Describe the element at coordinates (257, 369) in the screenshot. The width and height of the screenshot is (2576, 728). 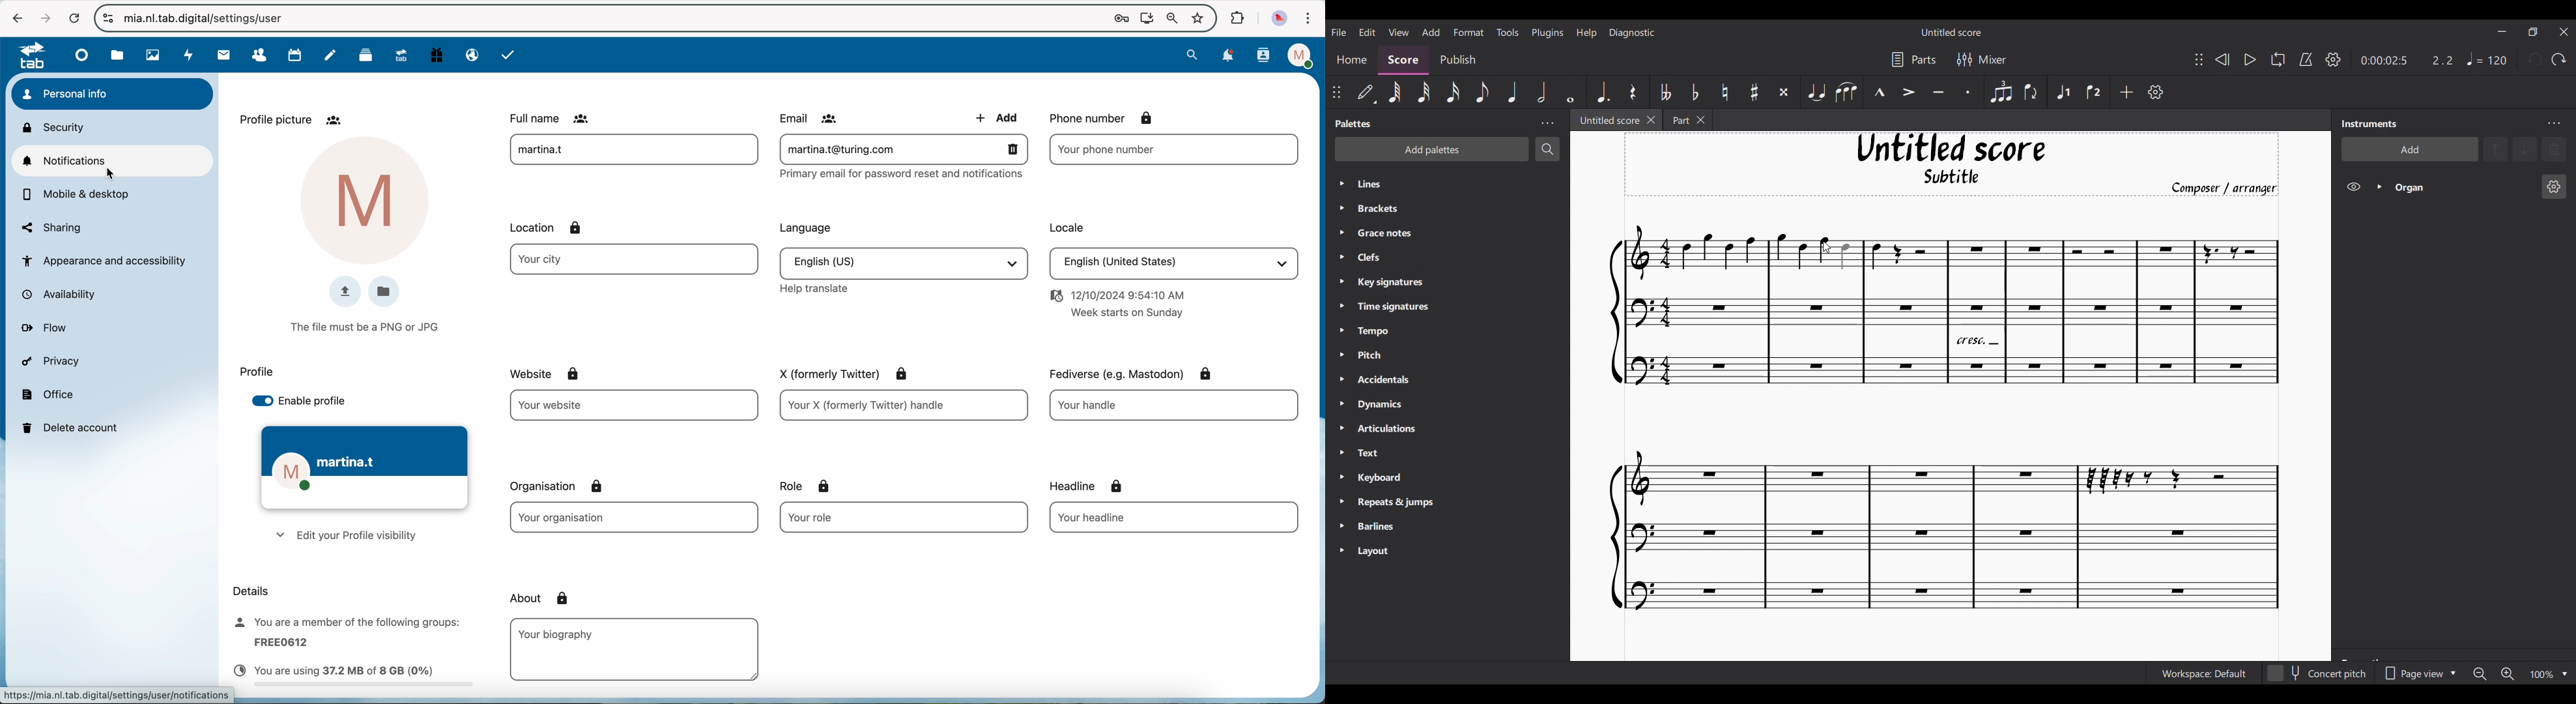
I see `profile` at that location.